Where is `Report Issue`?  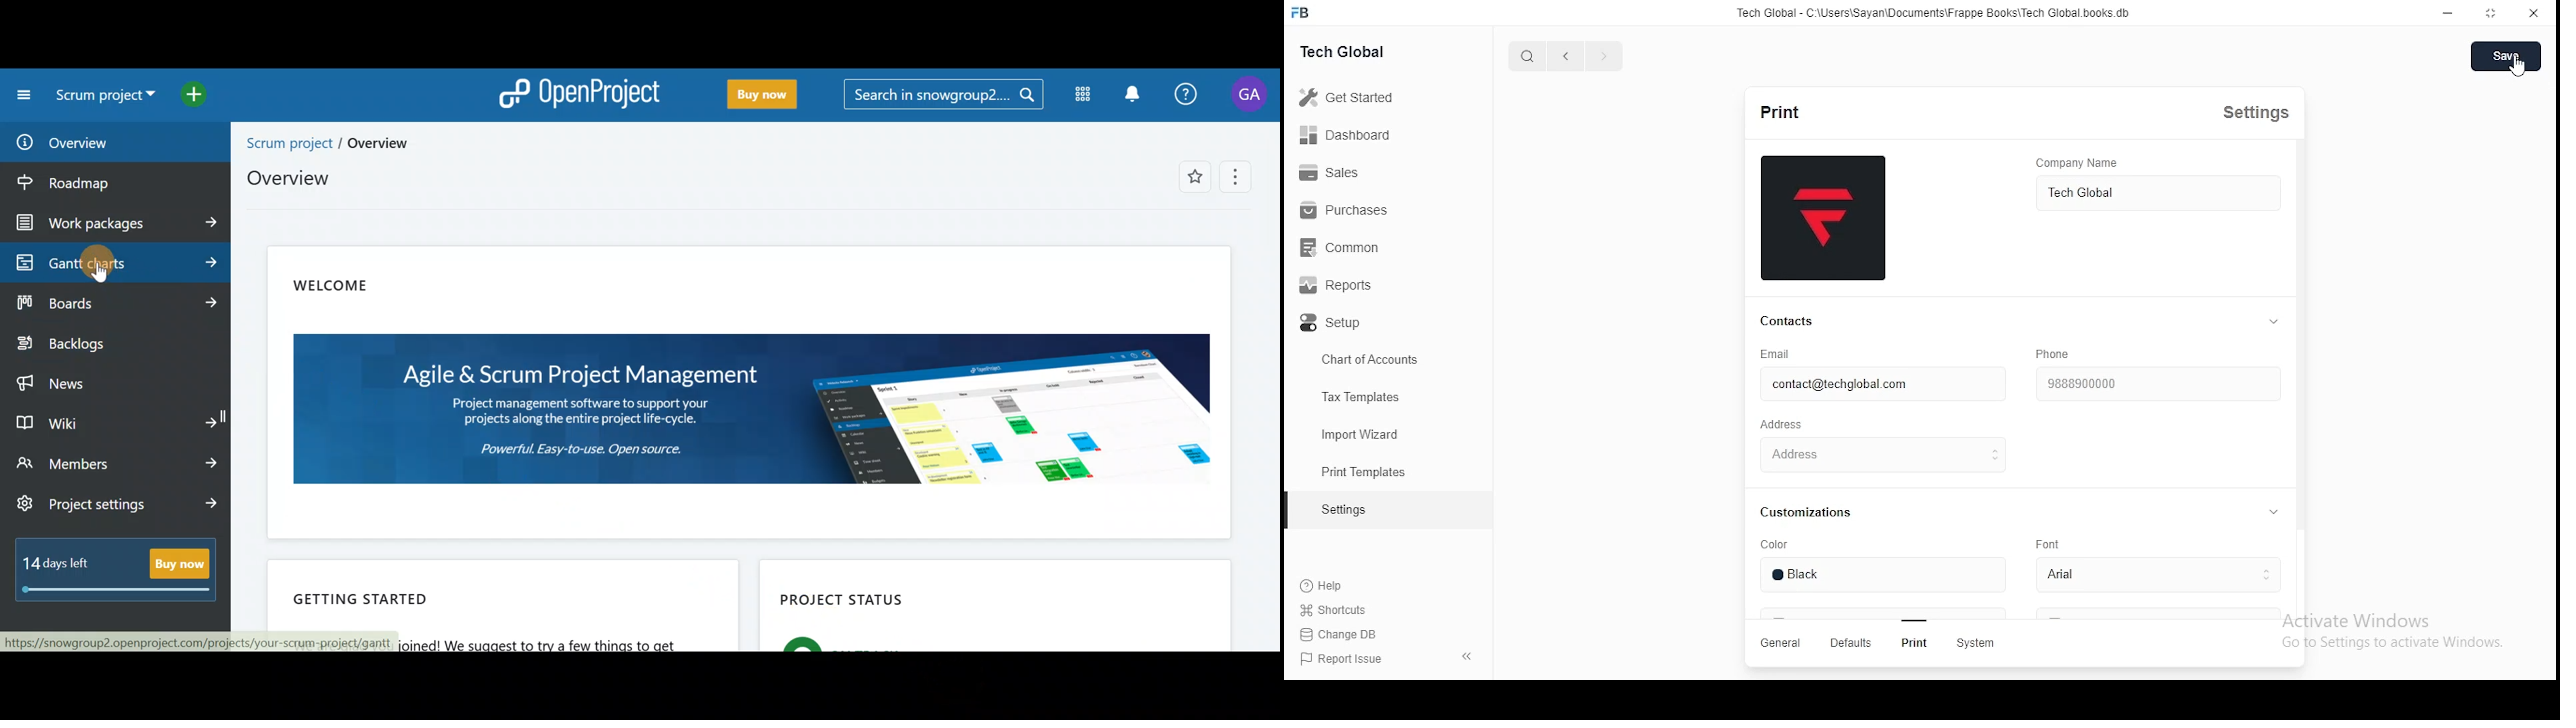 Report Issue is located at coordinates (1343, 662).